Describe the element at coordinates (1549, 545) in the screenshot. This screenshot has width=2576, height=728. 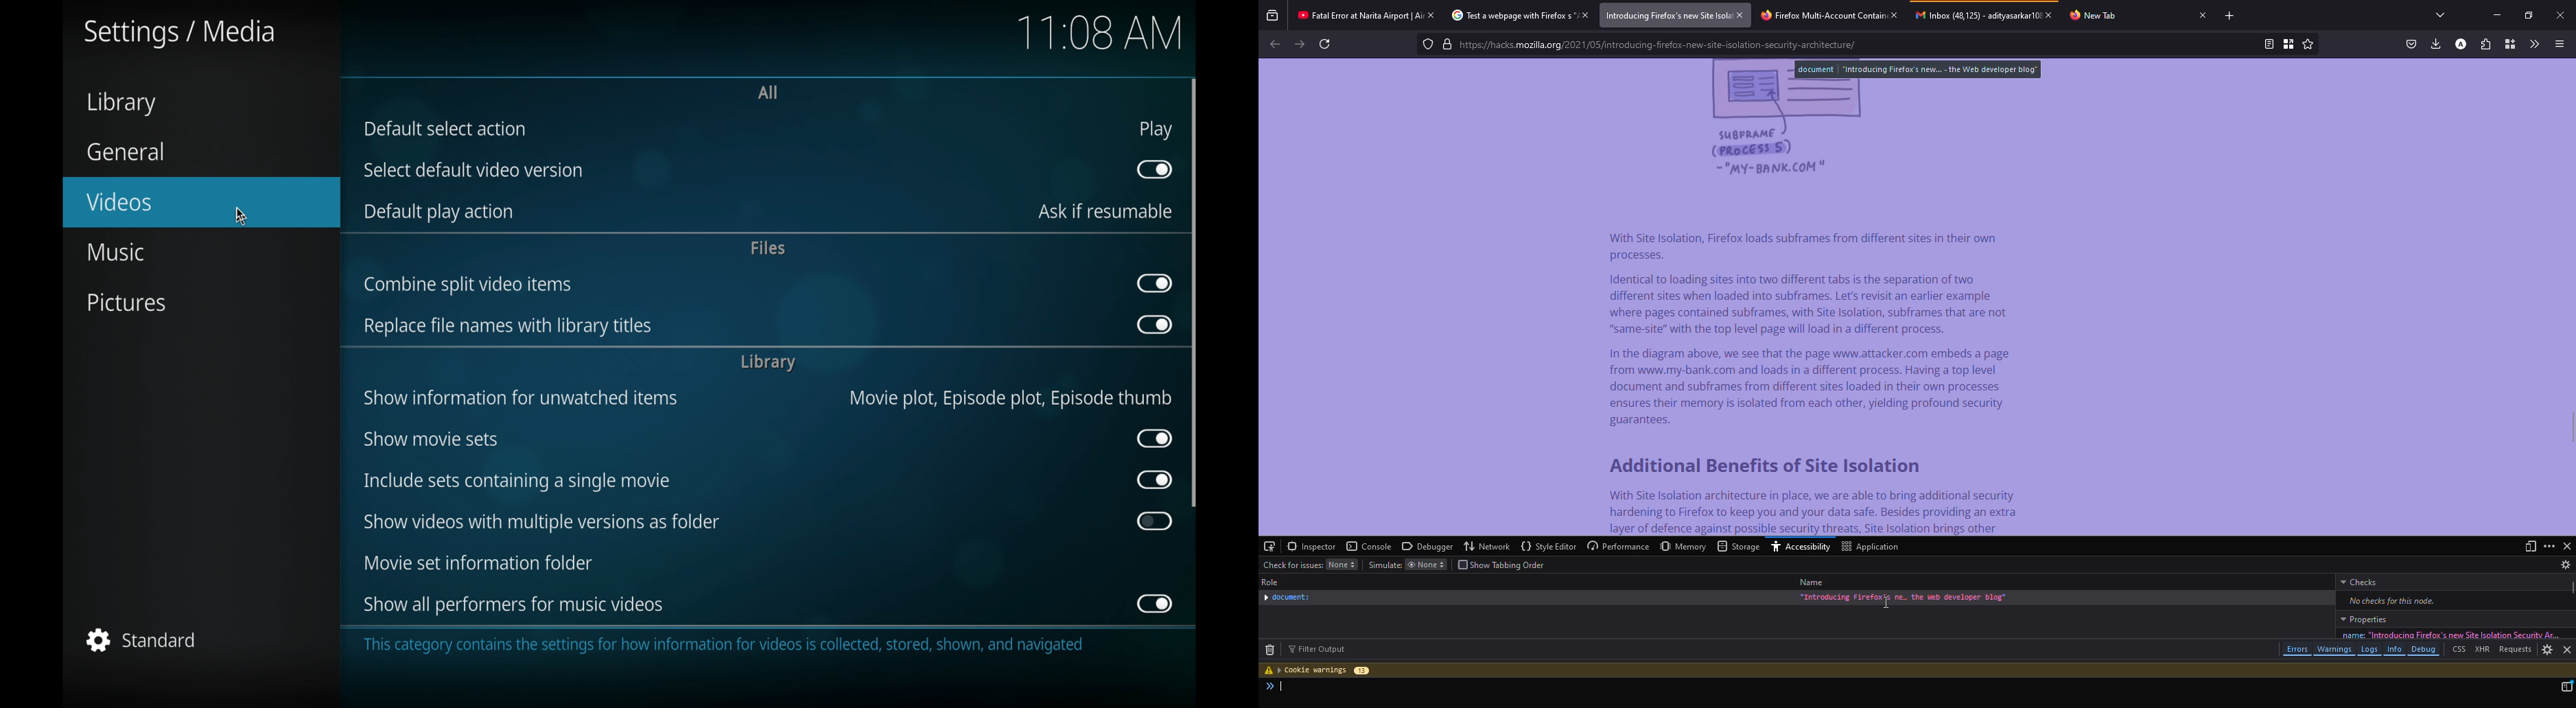
I see `style editor` at that location.